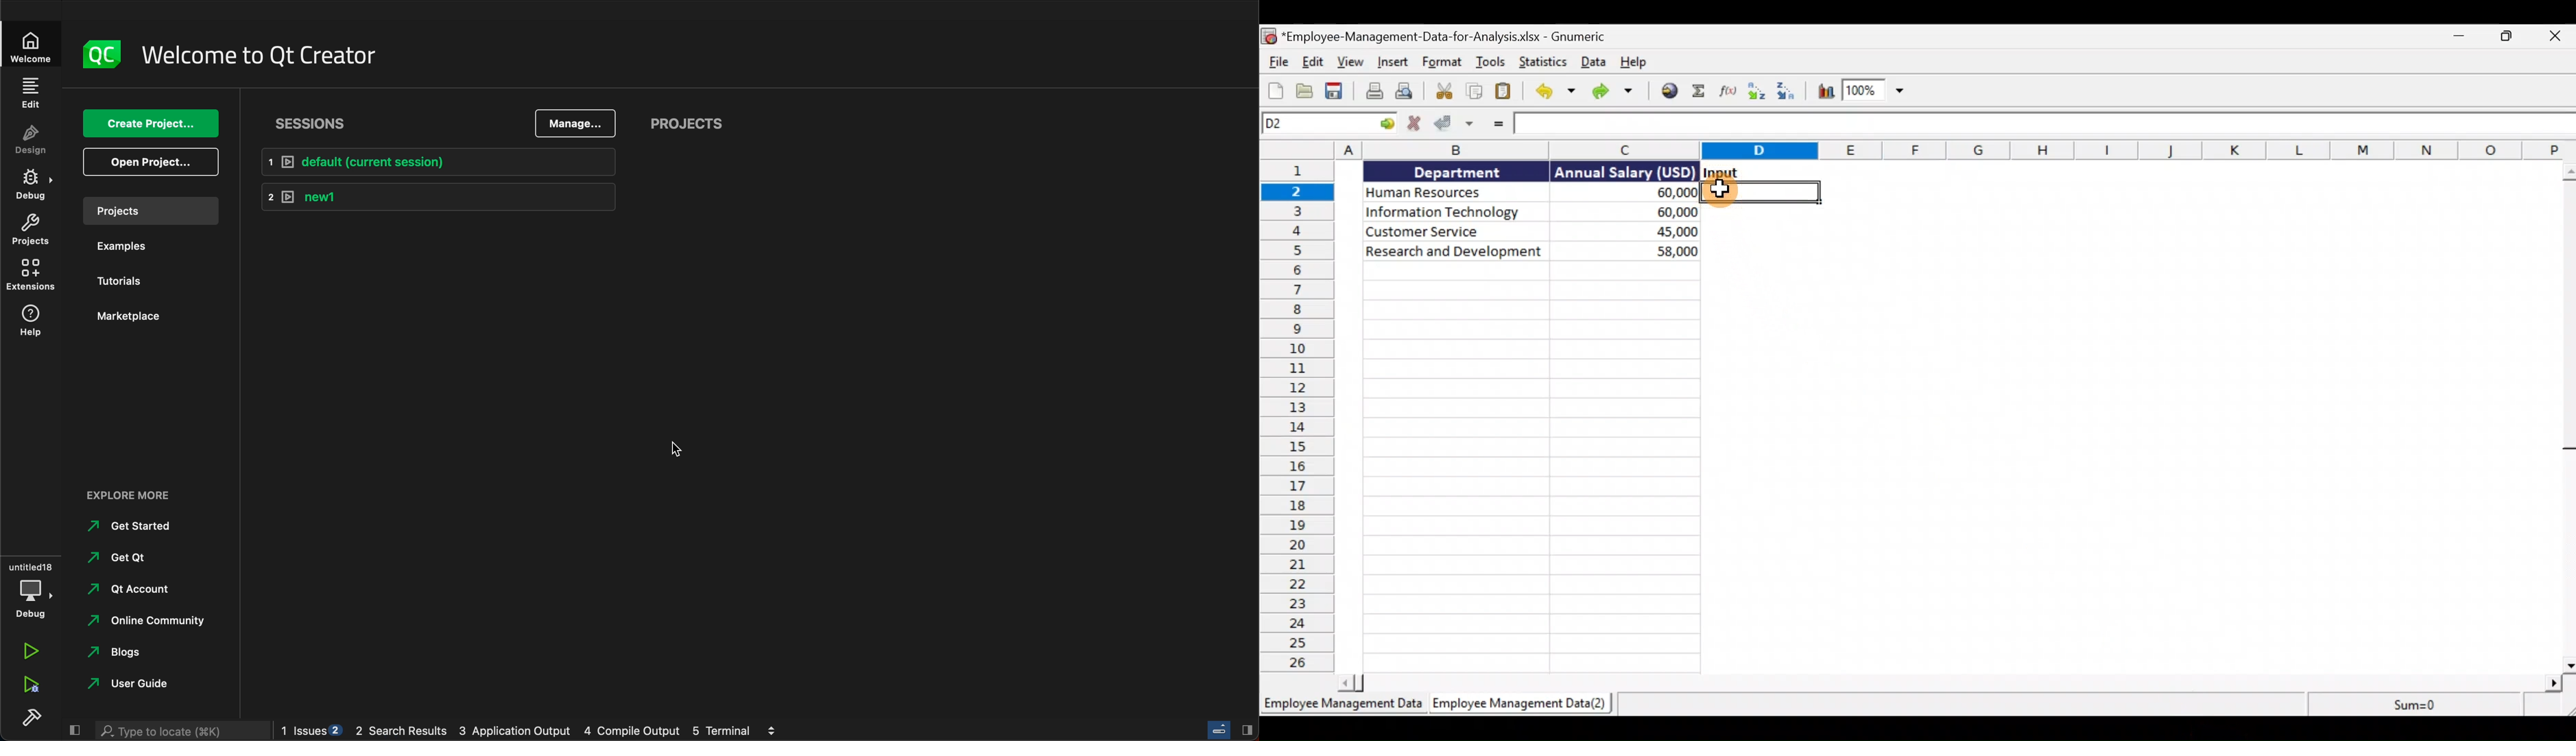  I want to click on File, so click(1278, 62).